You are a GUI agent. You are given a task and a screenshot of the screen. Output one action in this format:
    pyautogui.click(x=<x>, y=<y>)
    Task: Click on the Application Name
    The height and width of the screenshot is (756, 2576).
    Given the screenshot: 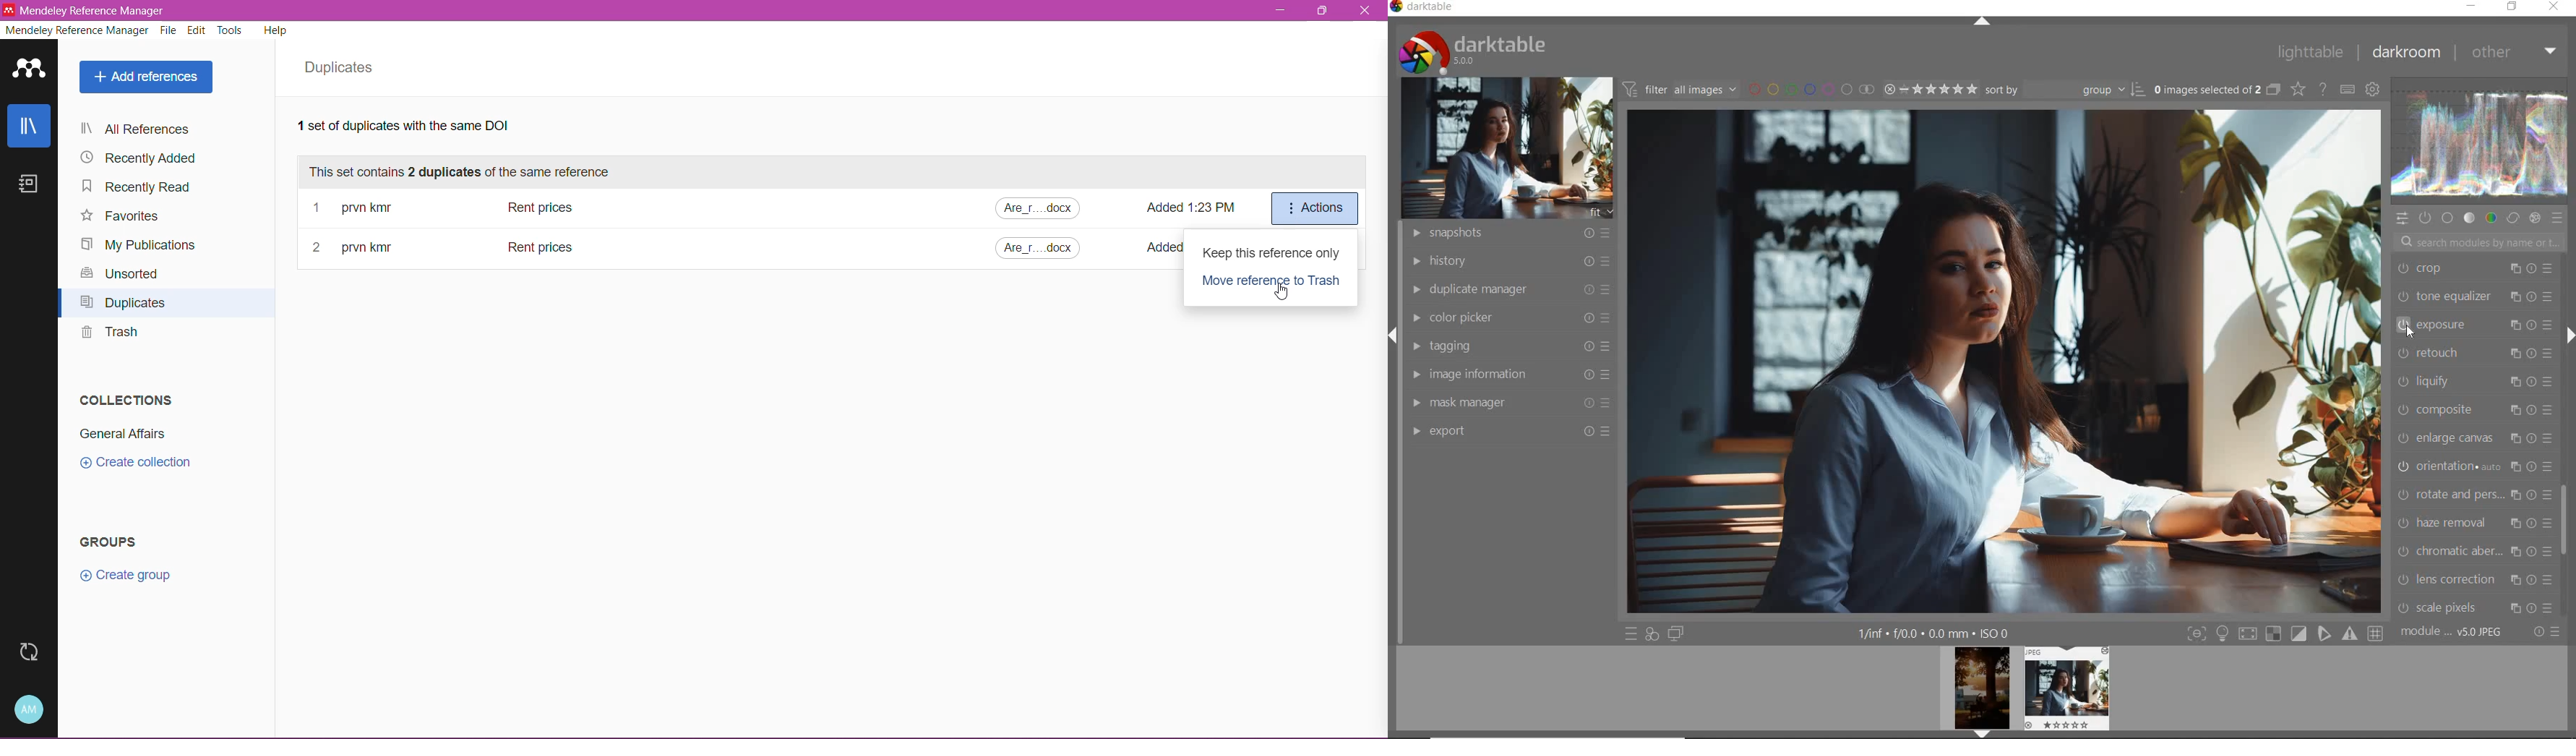 What is the action you would take?
    pyautogui.click(x=97, y=11)
    